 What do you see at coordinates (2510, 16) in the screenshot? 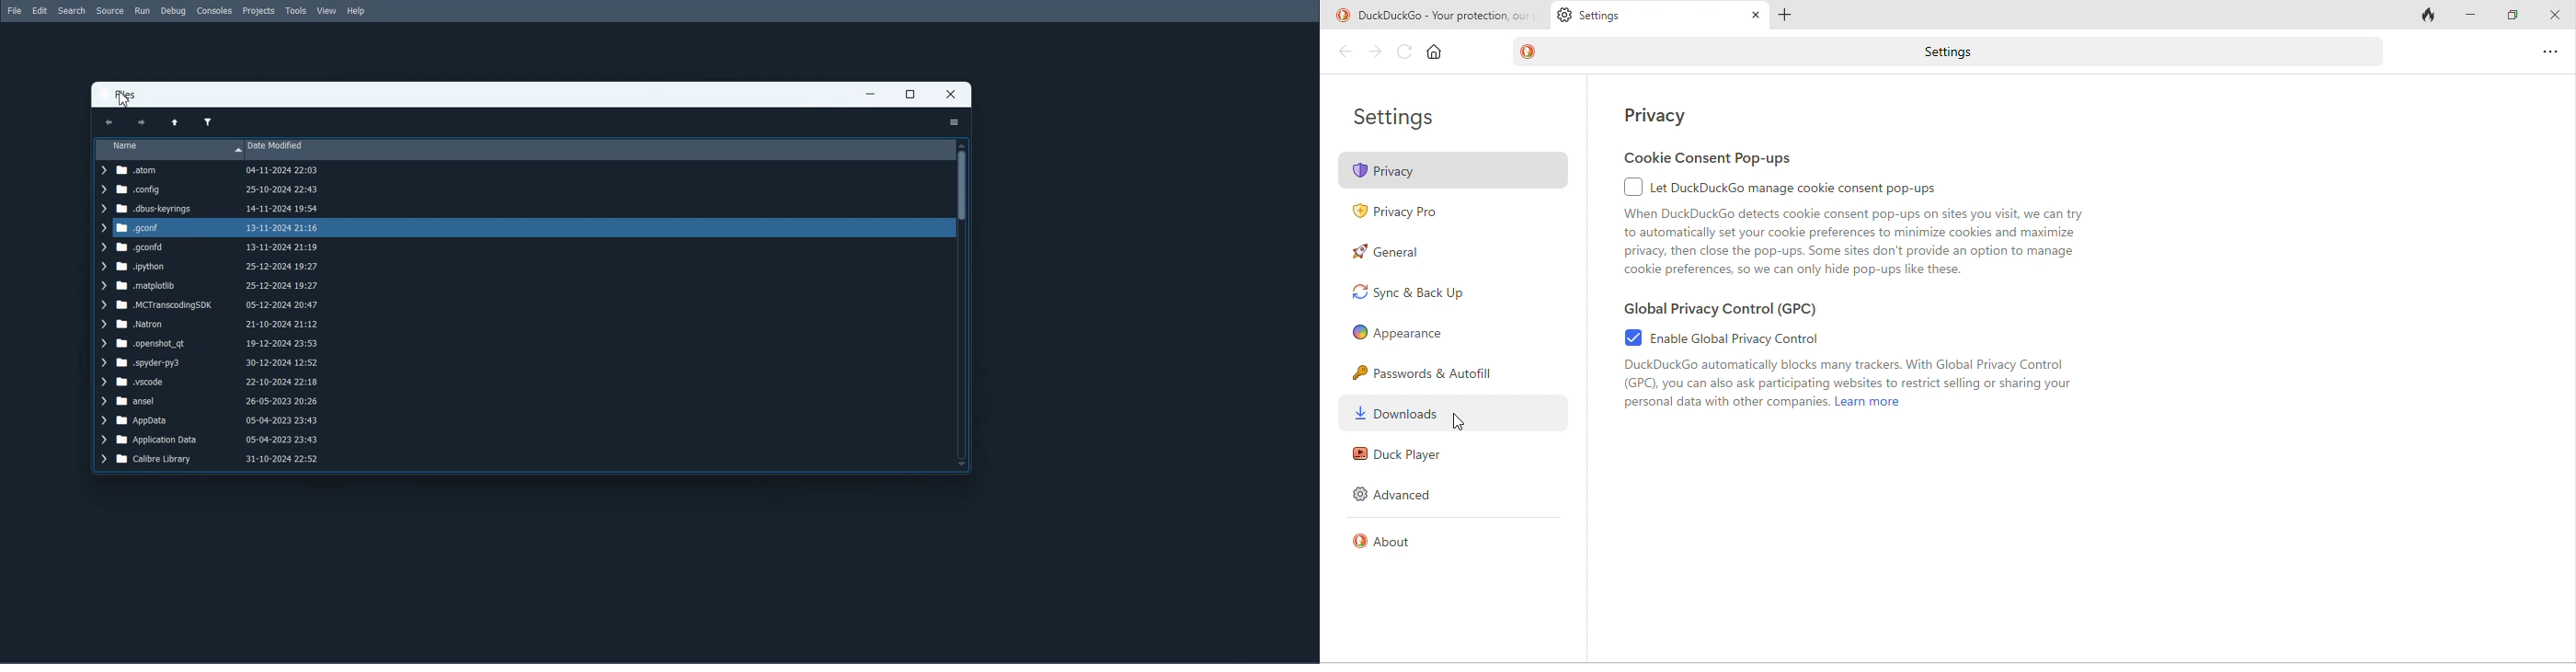
I see `maximize` at bounding box center [2510, 16].